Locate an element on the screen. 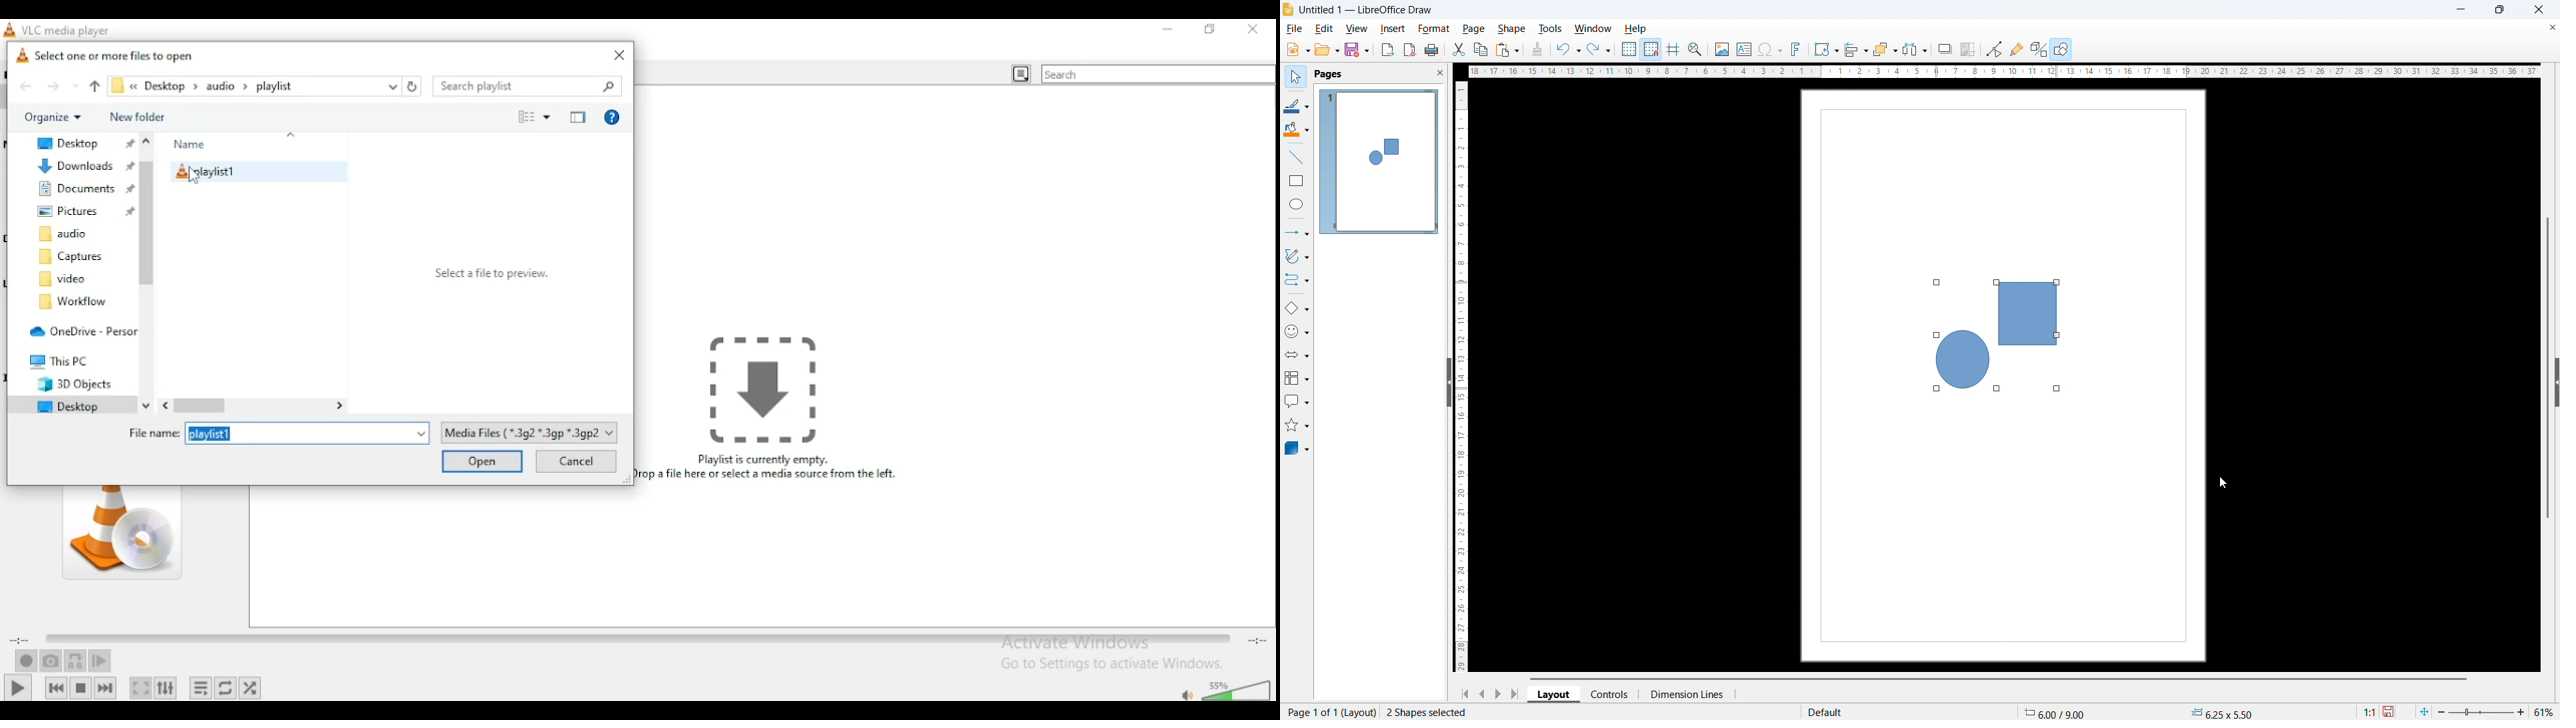  guidelines while moving is located at coordinates (1674, 49).